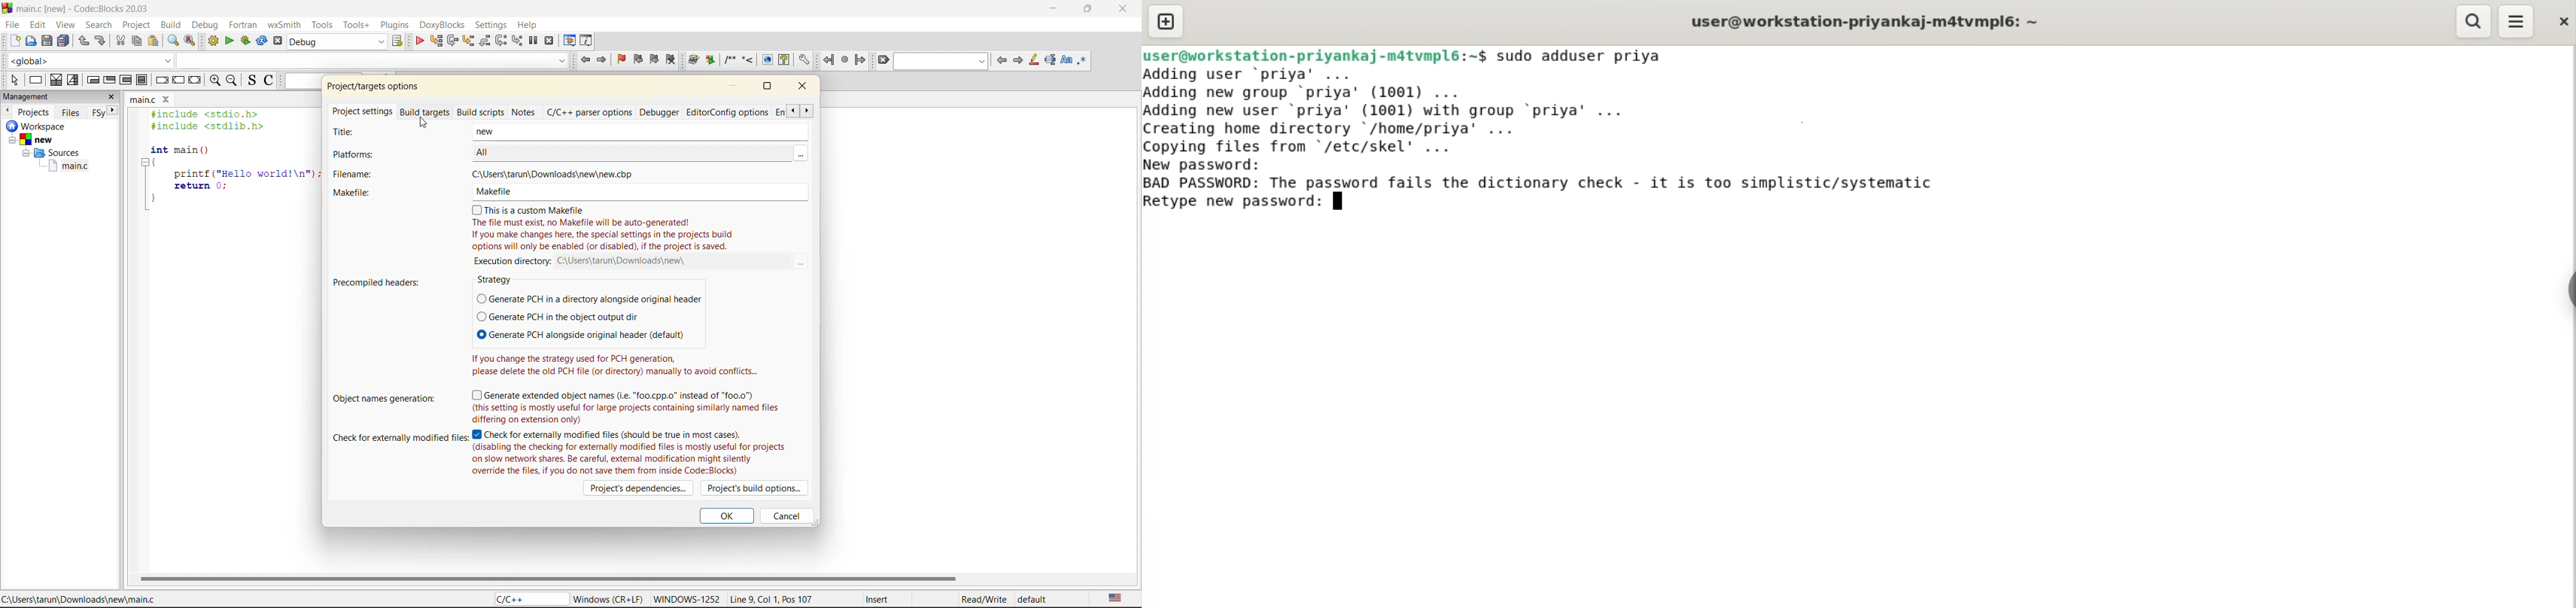 Image resolution: width=2576 pixels, height=616 pixels. Describe the element at coordinates (1051, 61) in the screenshot. I see `selected text` at that location.